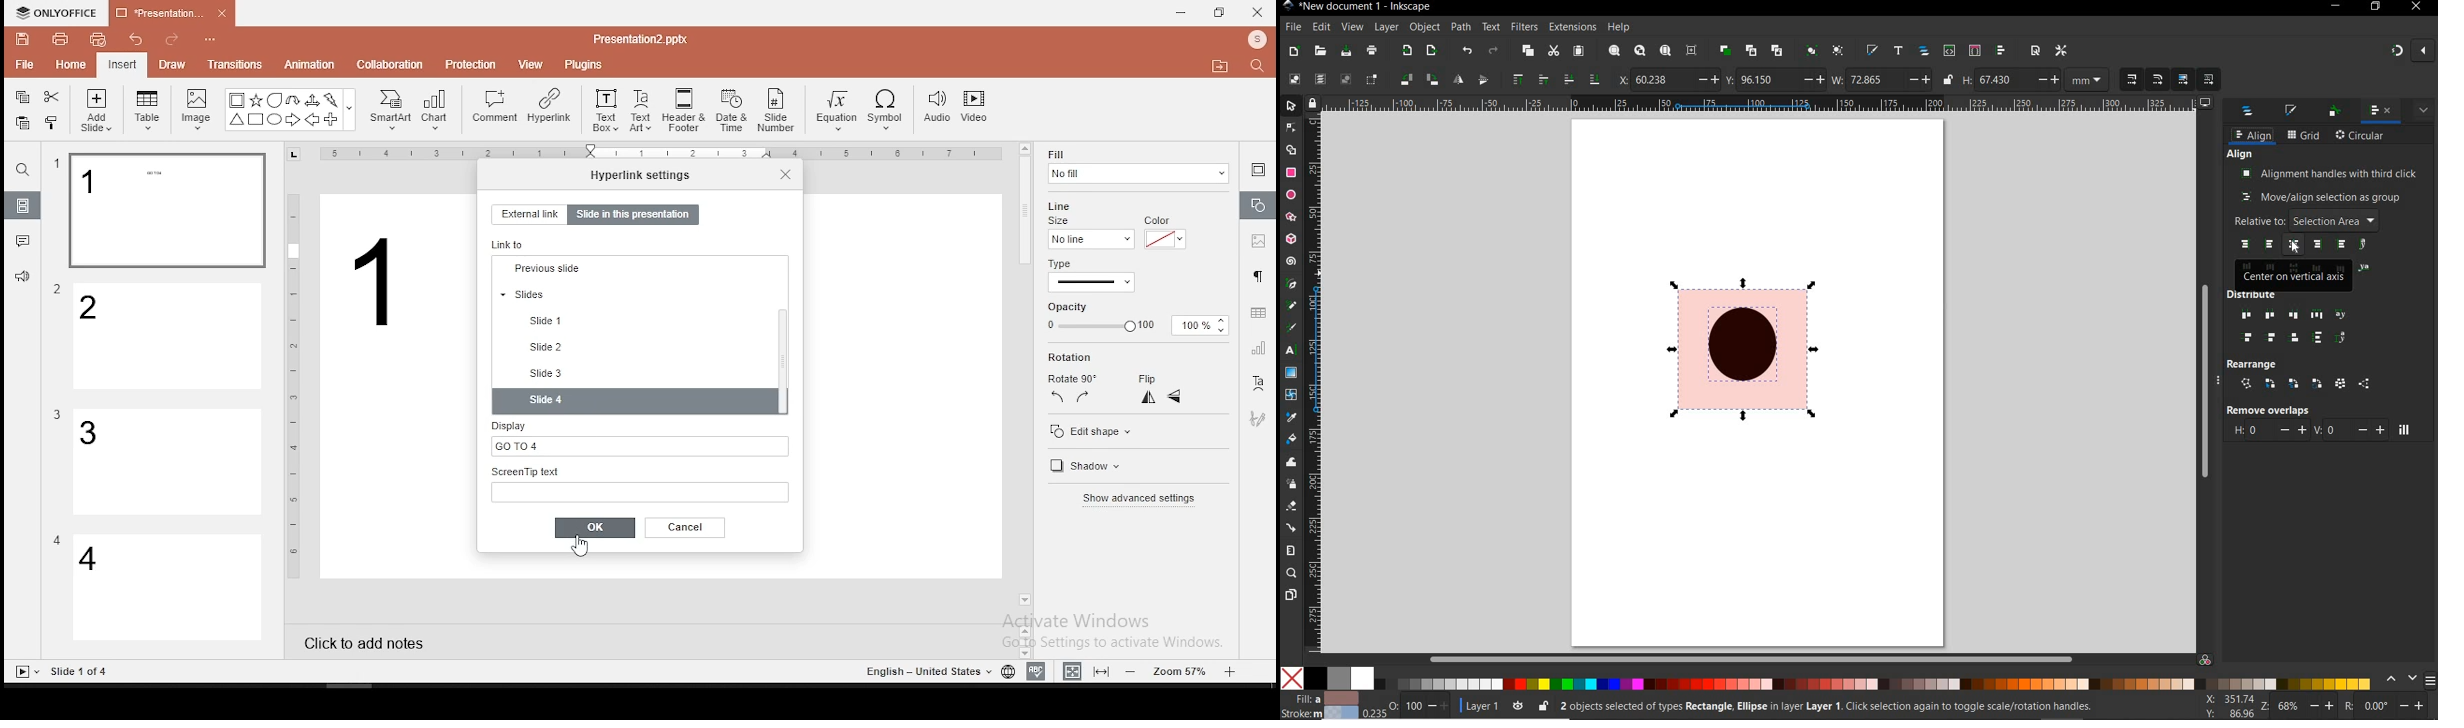 This screenshot has height=728, width=2464. Describe the element at coordinates (1406, 705) in the screenshot. I see `OPACITY` at that location.